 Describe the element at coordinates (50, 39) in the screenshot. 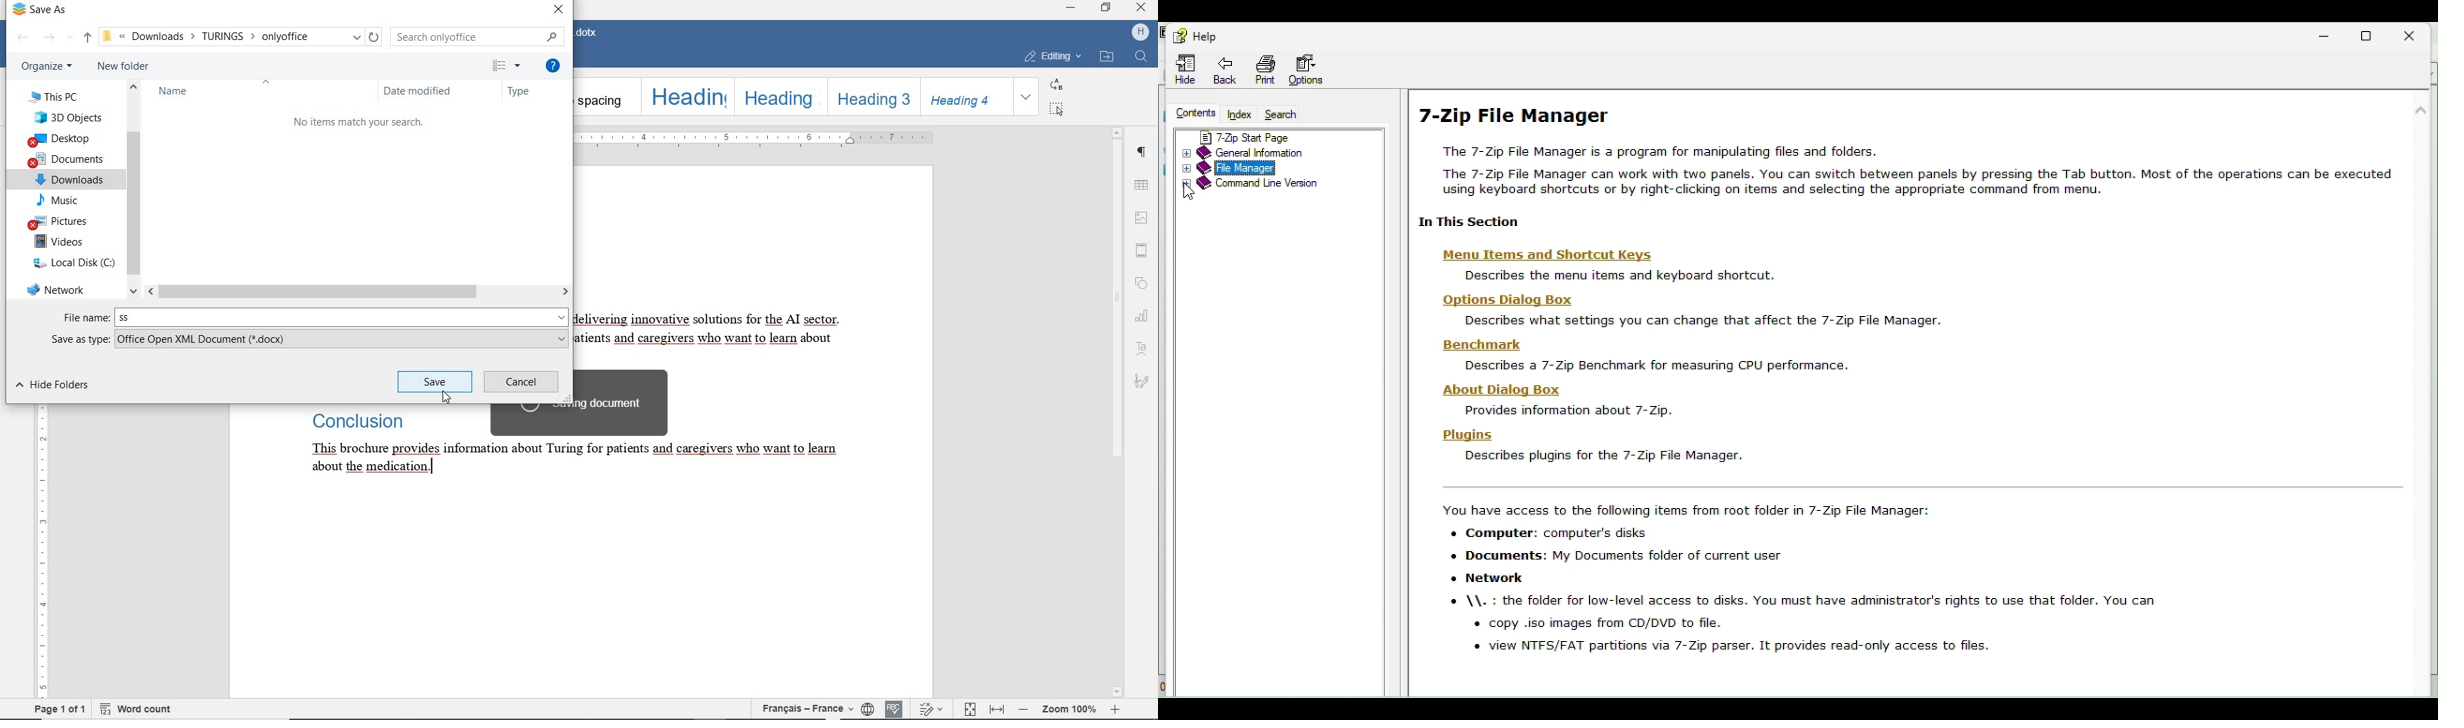

I see `FORWARD` at that location.